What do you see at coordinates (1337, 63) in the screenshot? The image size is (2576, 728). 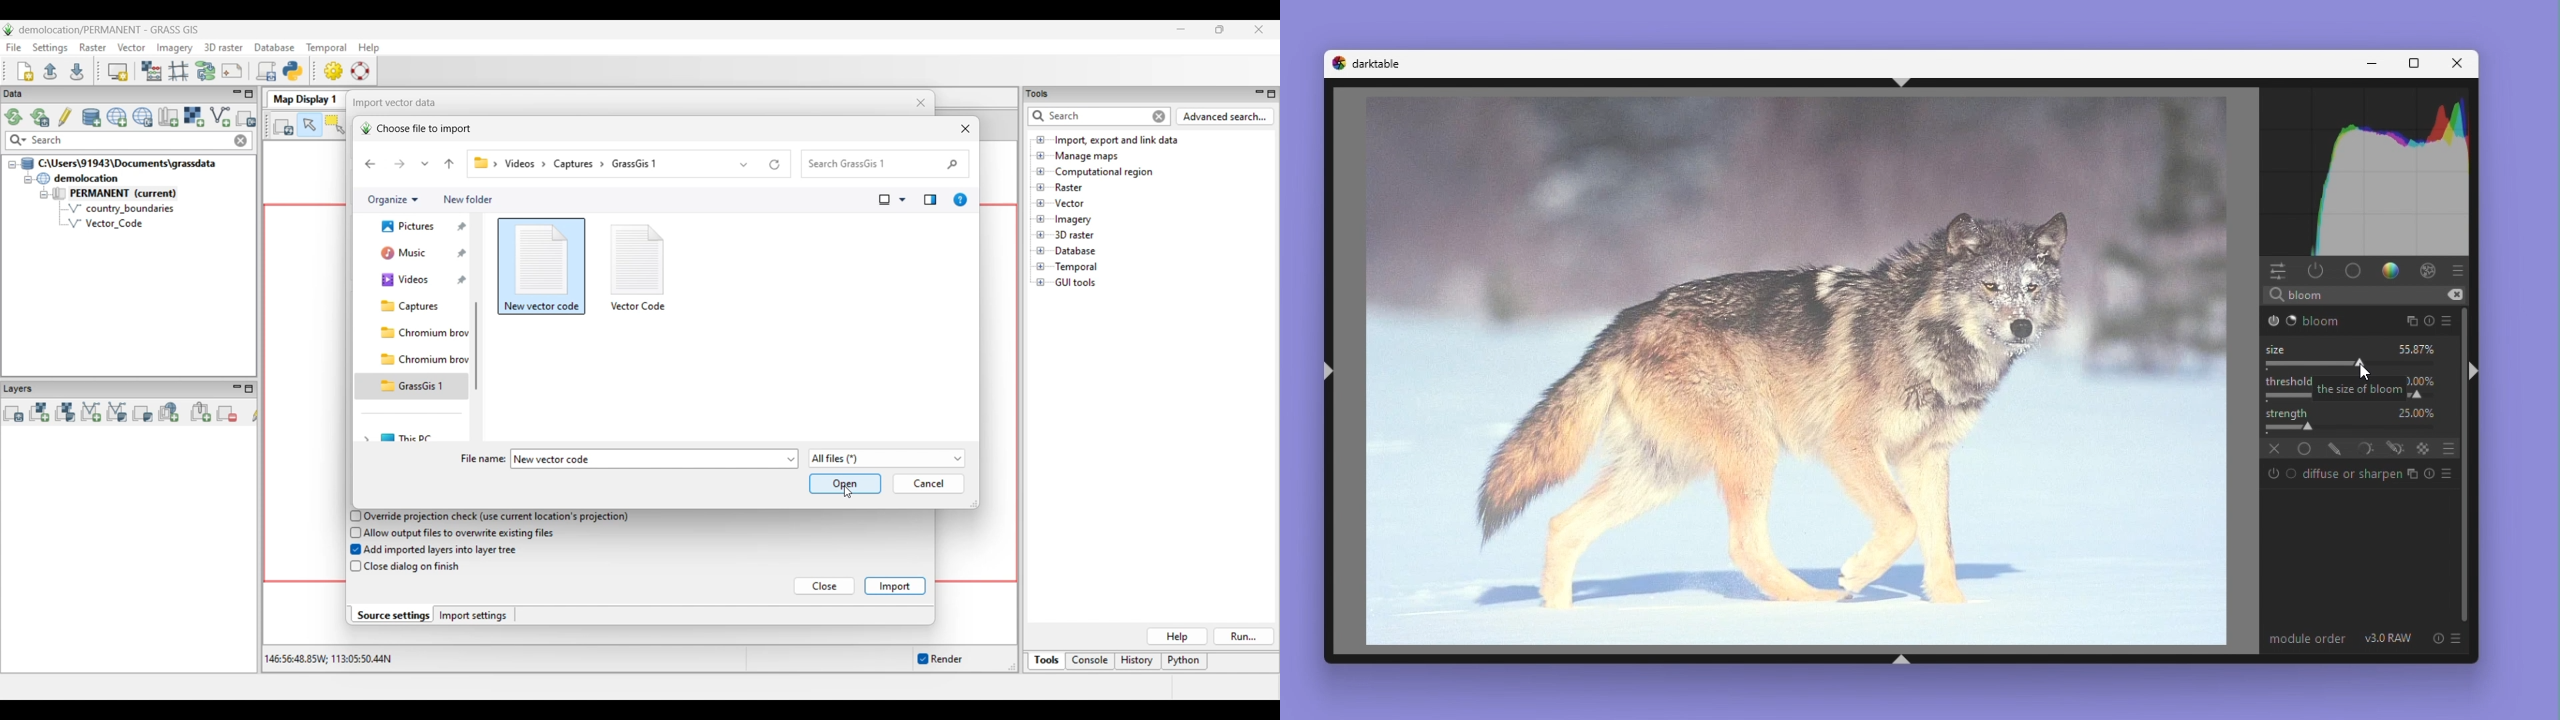 I see `Dark table logo` at bounding box center [1337, 63].